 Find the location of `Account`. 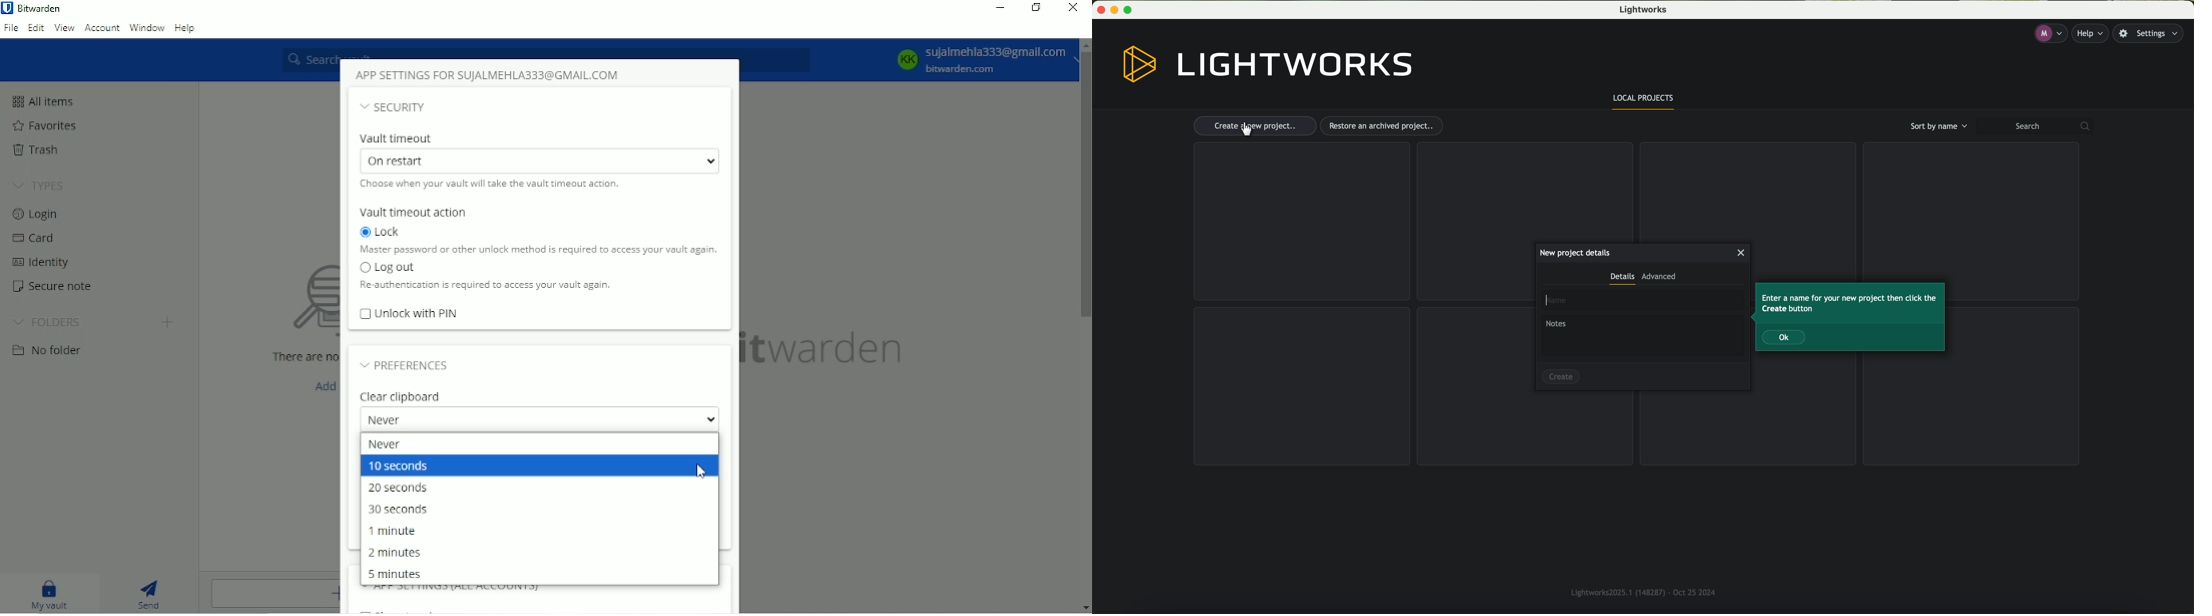

Account is located at coordinates (980, 61).